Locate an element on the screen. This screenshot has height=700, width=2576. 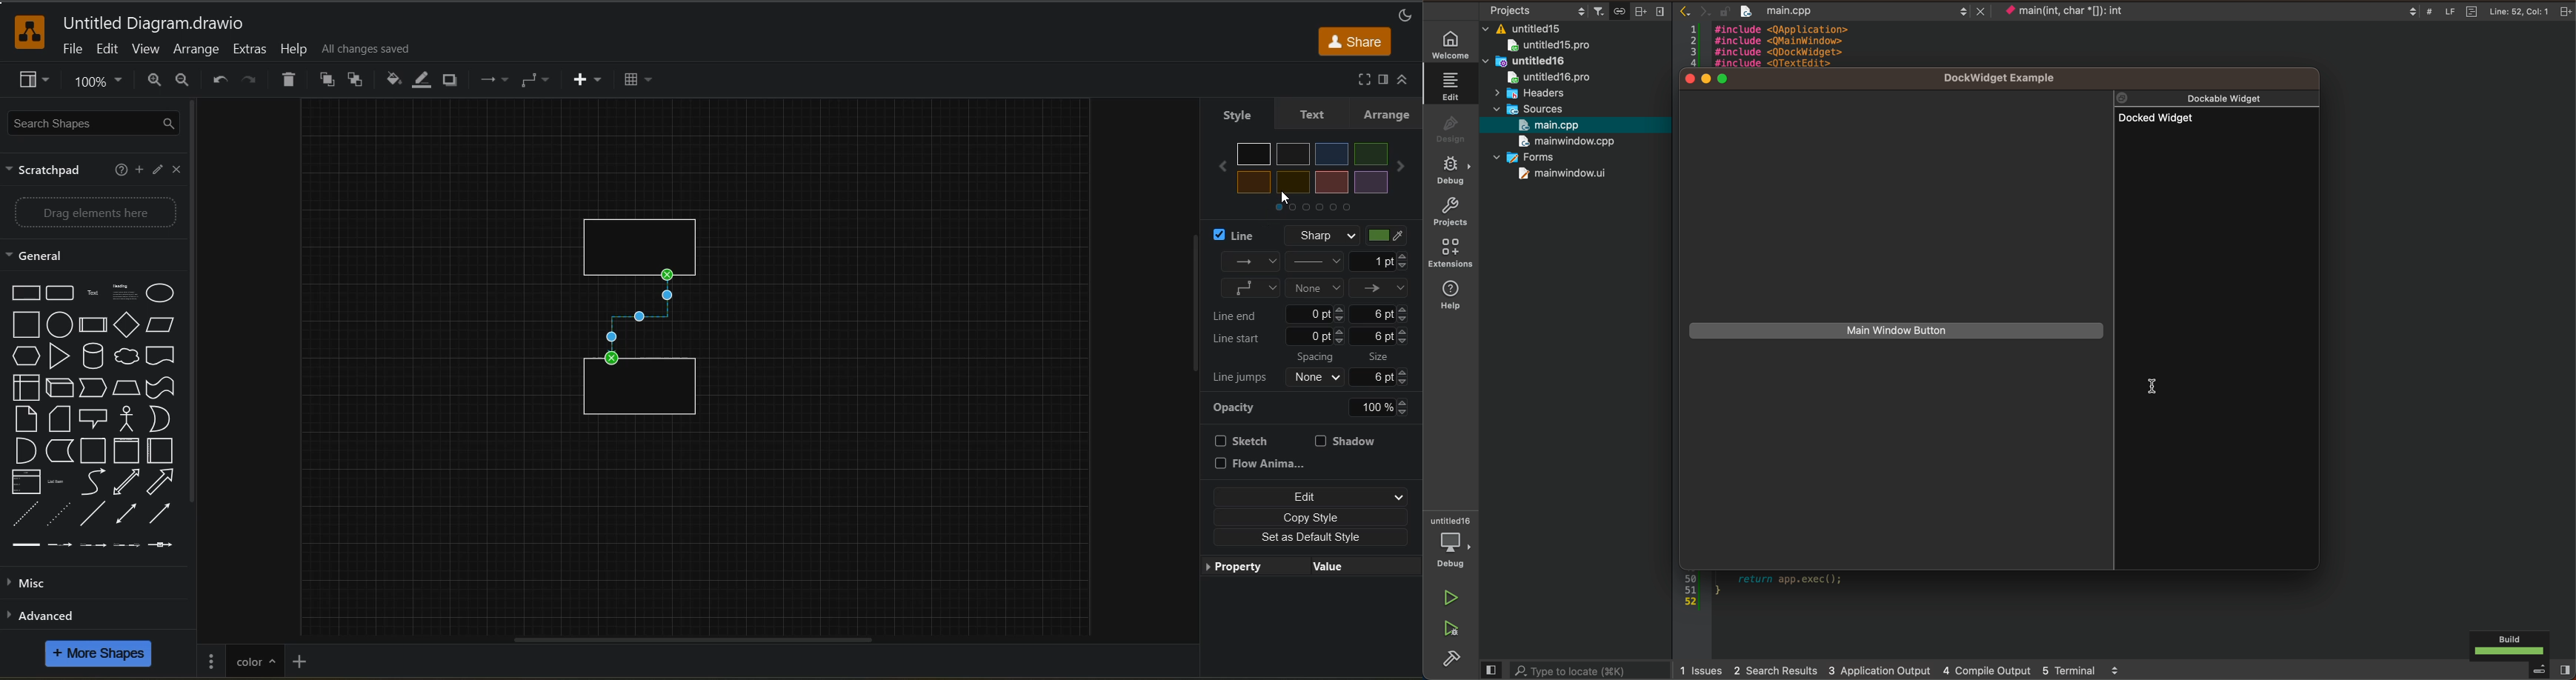
previous is located at coordinates (1219, 167).